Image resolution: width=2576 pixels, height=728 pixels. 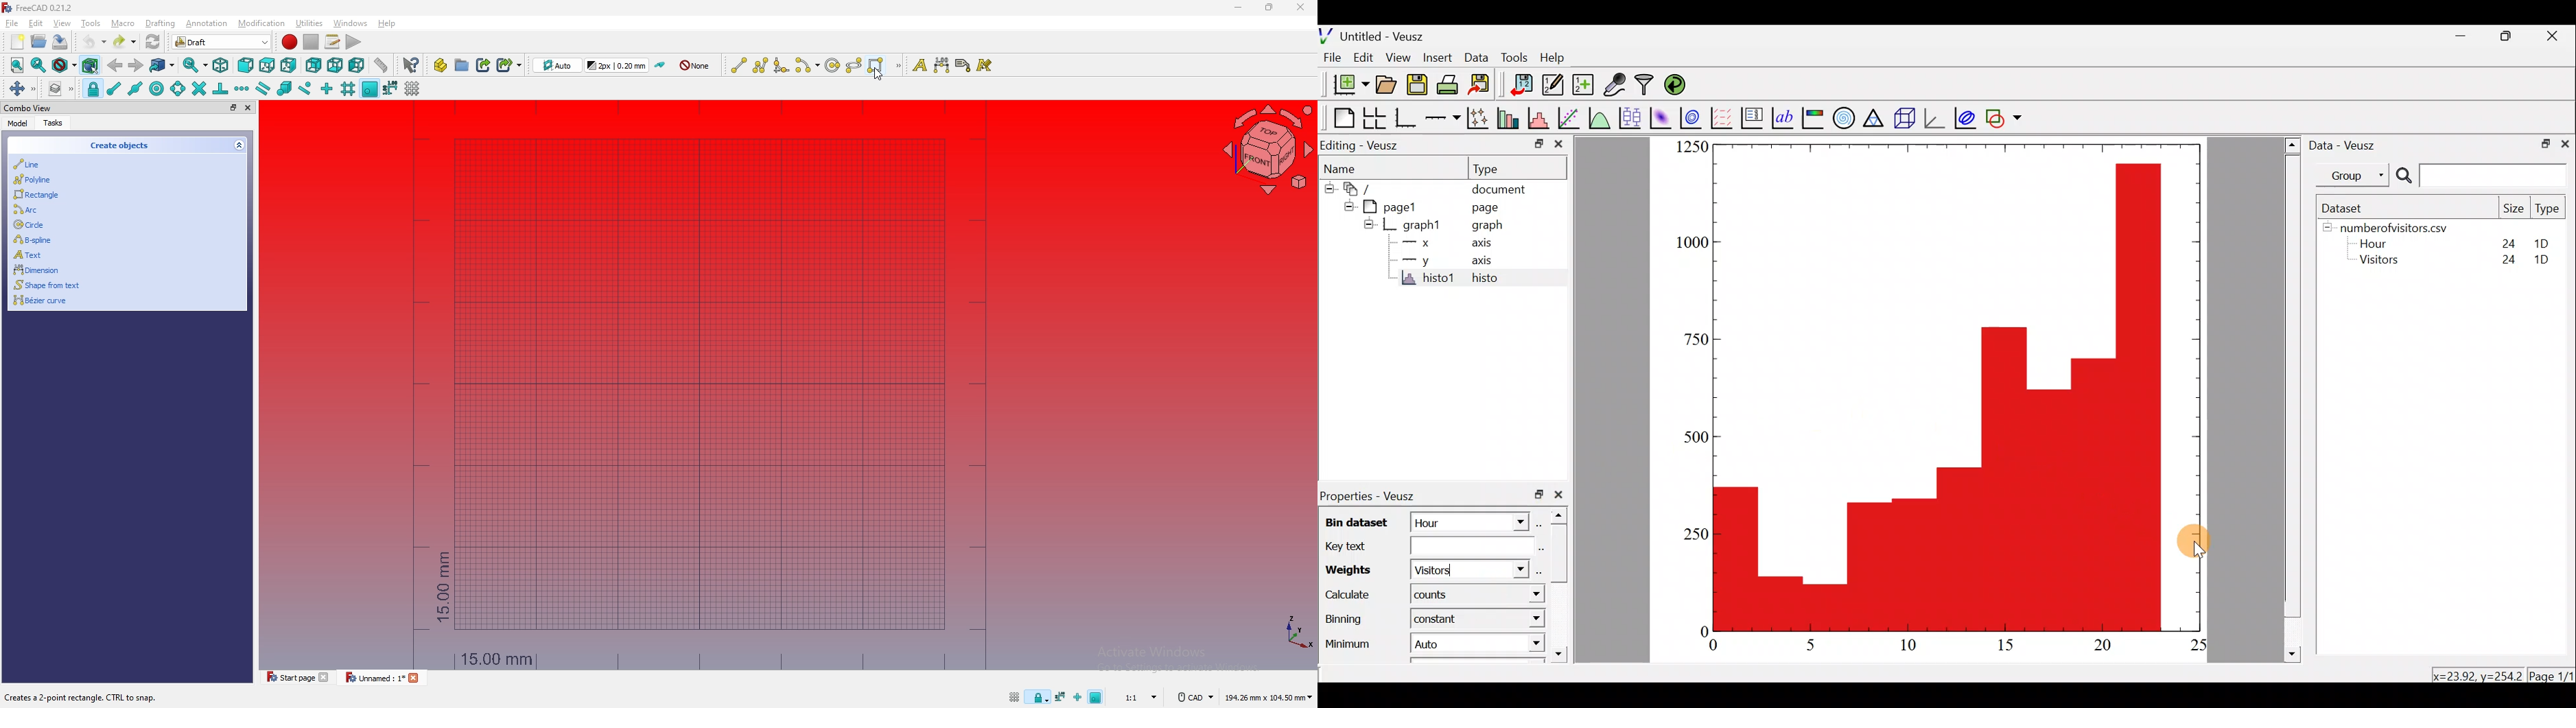 What do you see at coordinates (64, 66) in the screenshot?
I see `draw style` at bounding box center [64, 66].